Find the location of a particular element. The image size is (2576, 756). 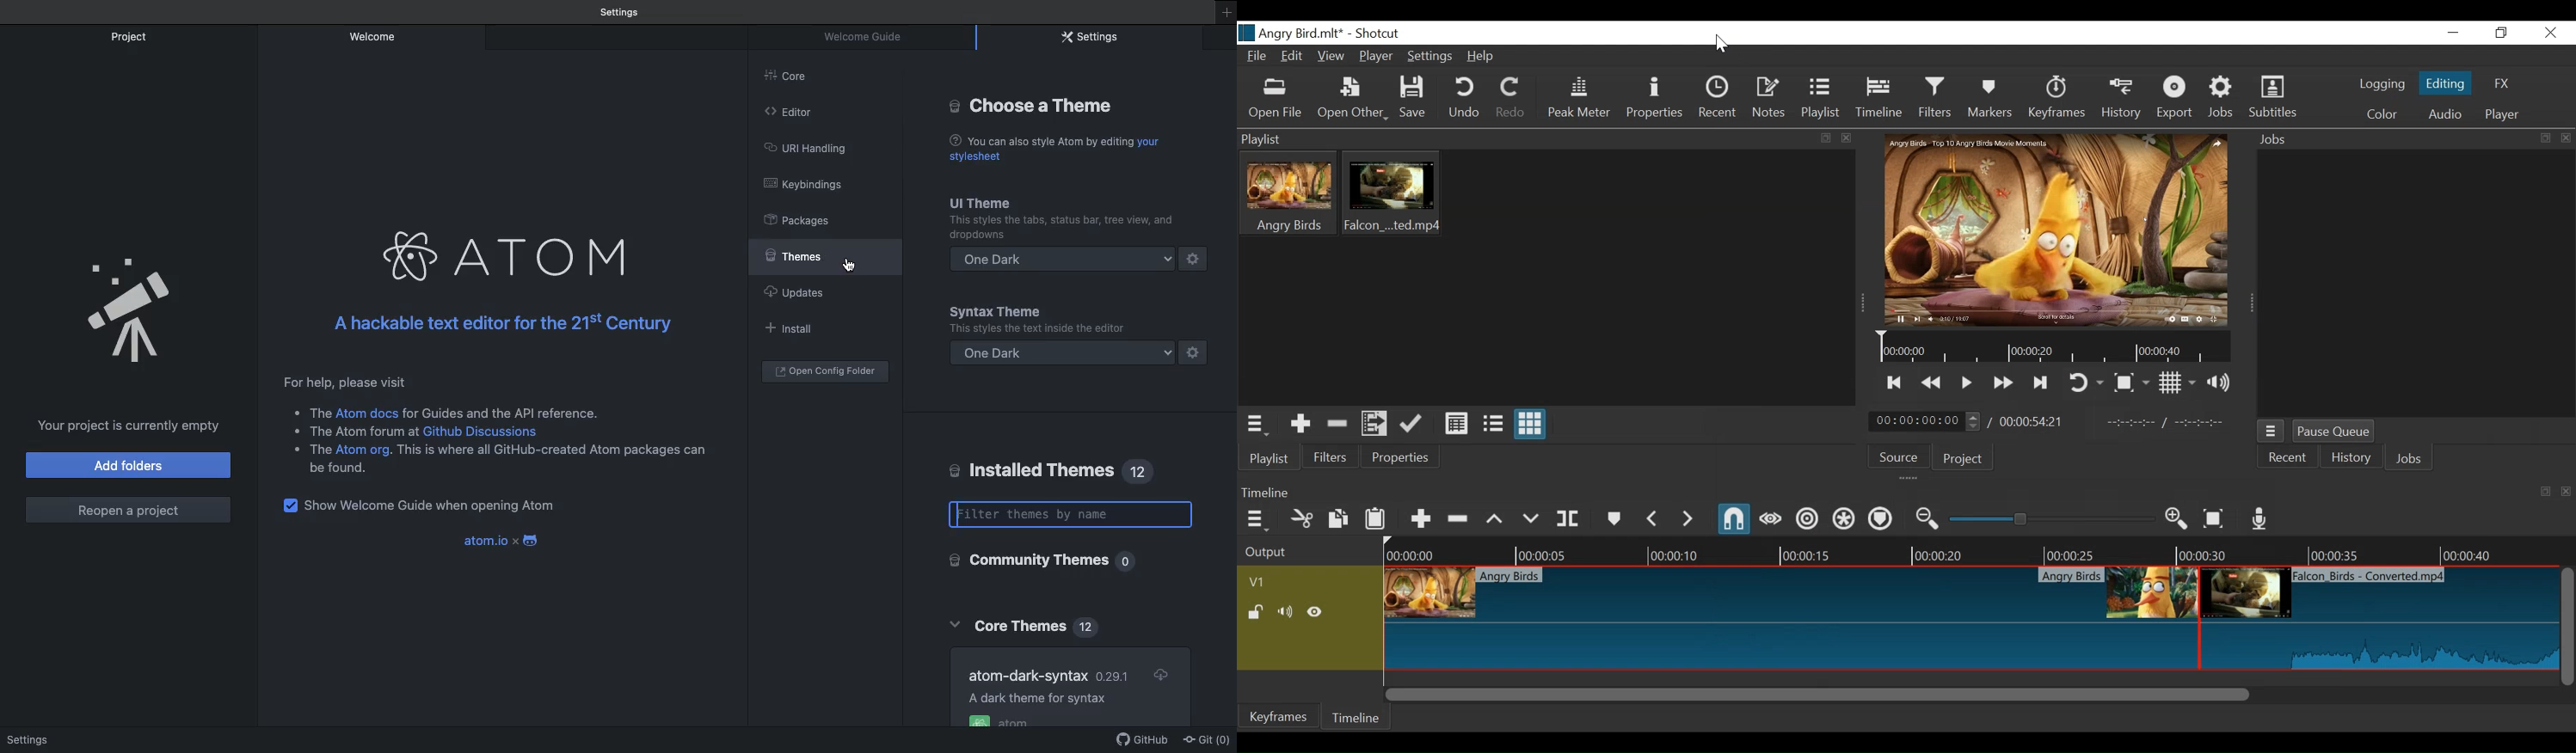

Hide is located at coordinates (1314, 613).